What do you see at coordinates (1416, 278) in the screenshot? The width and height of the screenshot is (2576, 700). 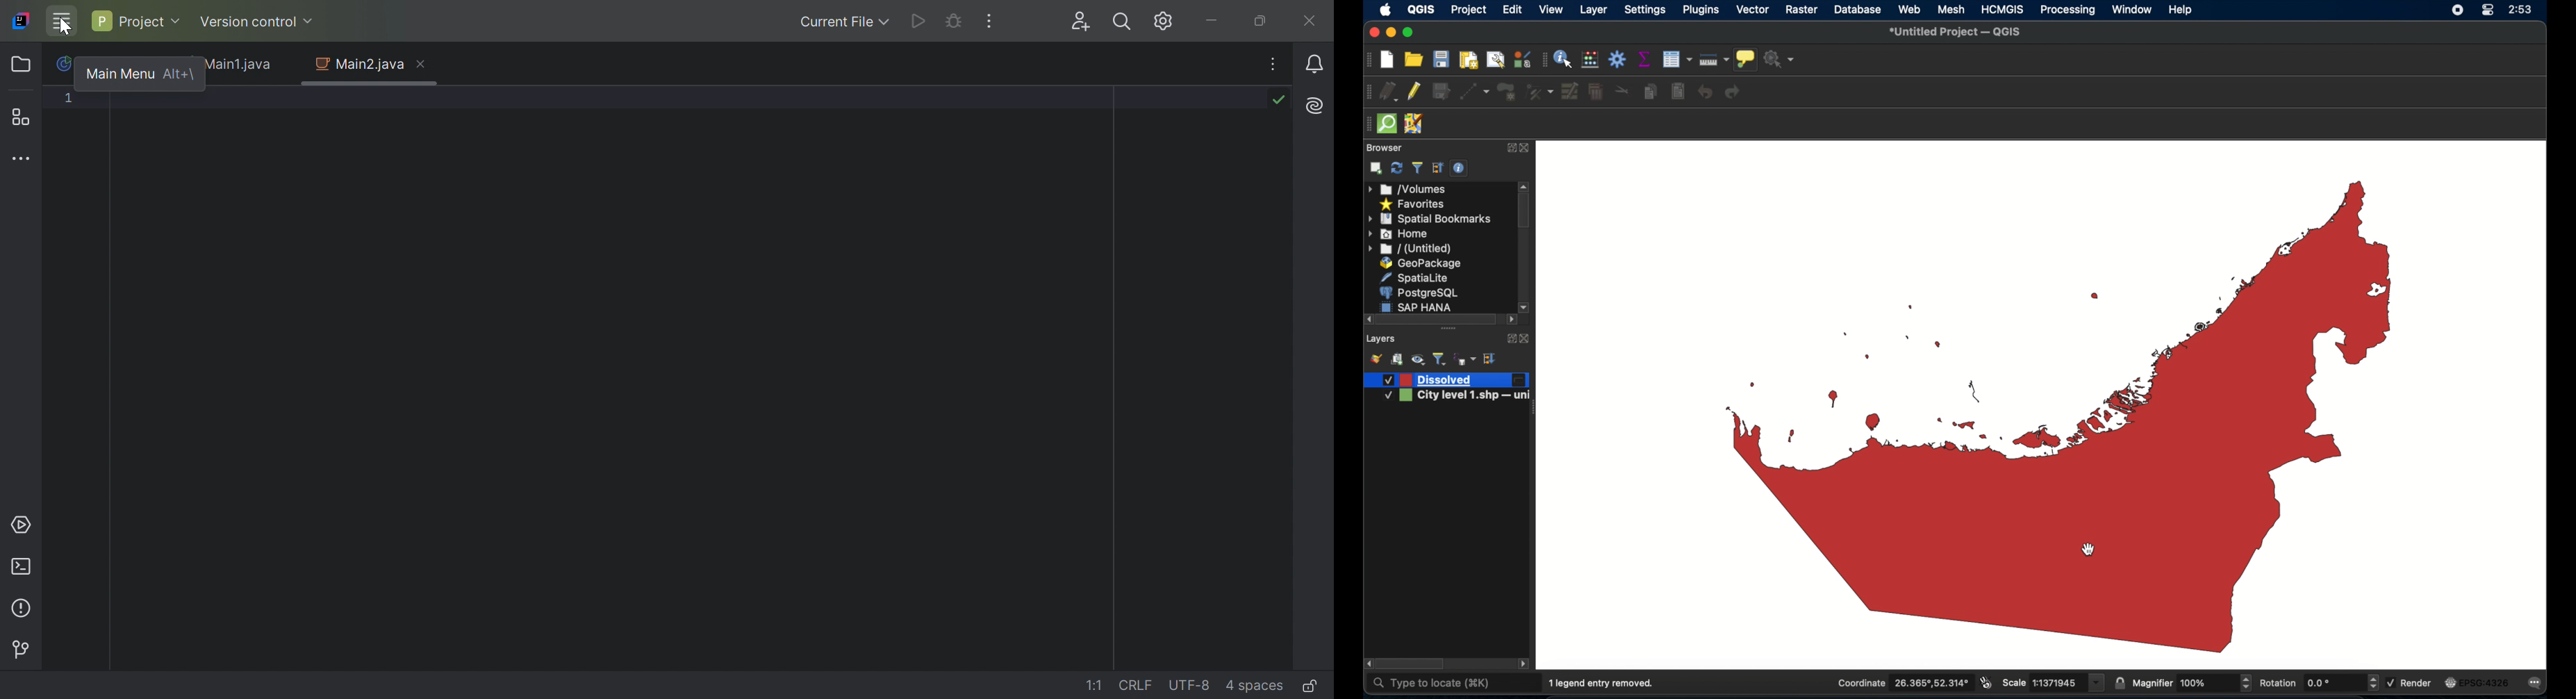 I see `spatial lite` at bounding box center [1416, 278].